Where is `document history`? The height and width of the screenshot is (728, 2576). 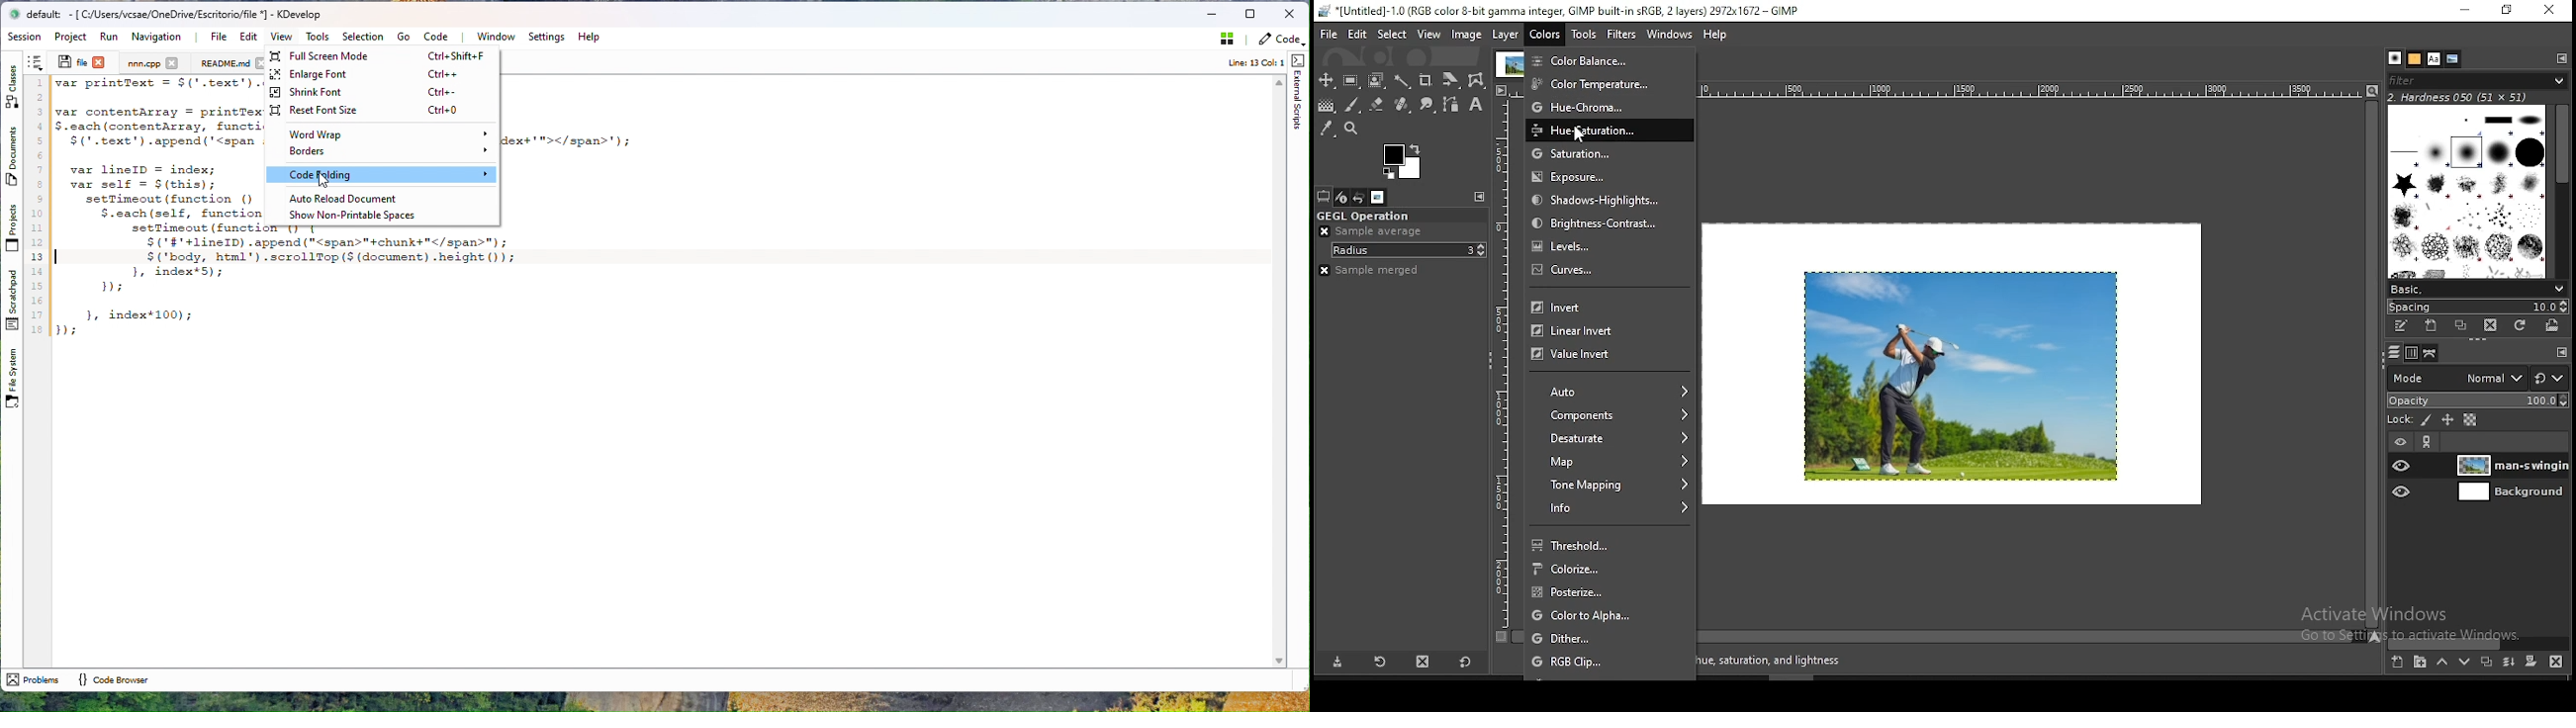 document history is located at coordinates (2451, 58).